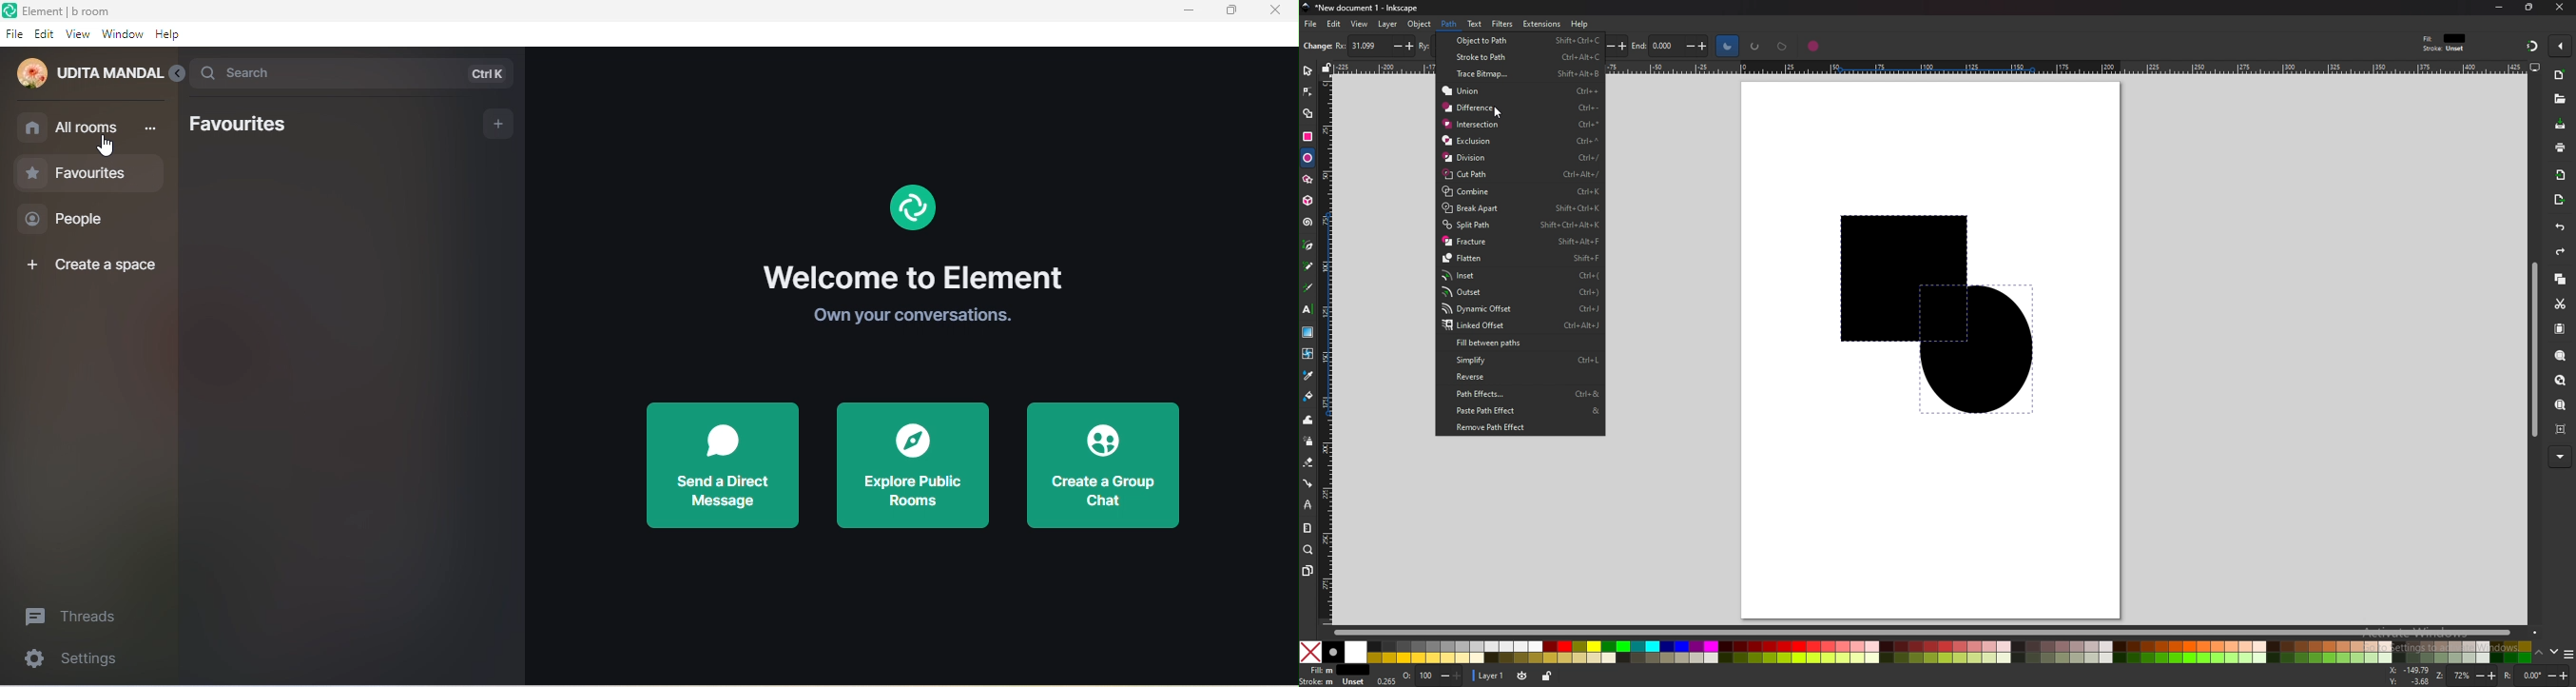 The width and height of the screenshot is (2576, 700). What do you see at coordinates (246, 126) in the screenshot?
I see `favourites` at bounding box center [246, 126].